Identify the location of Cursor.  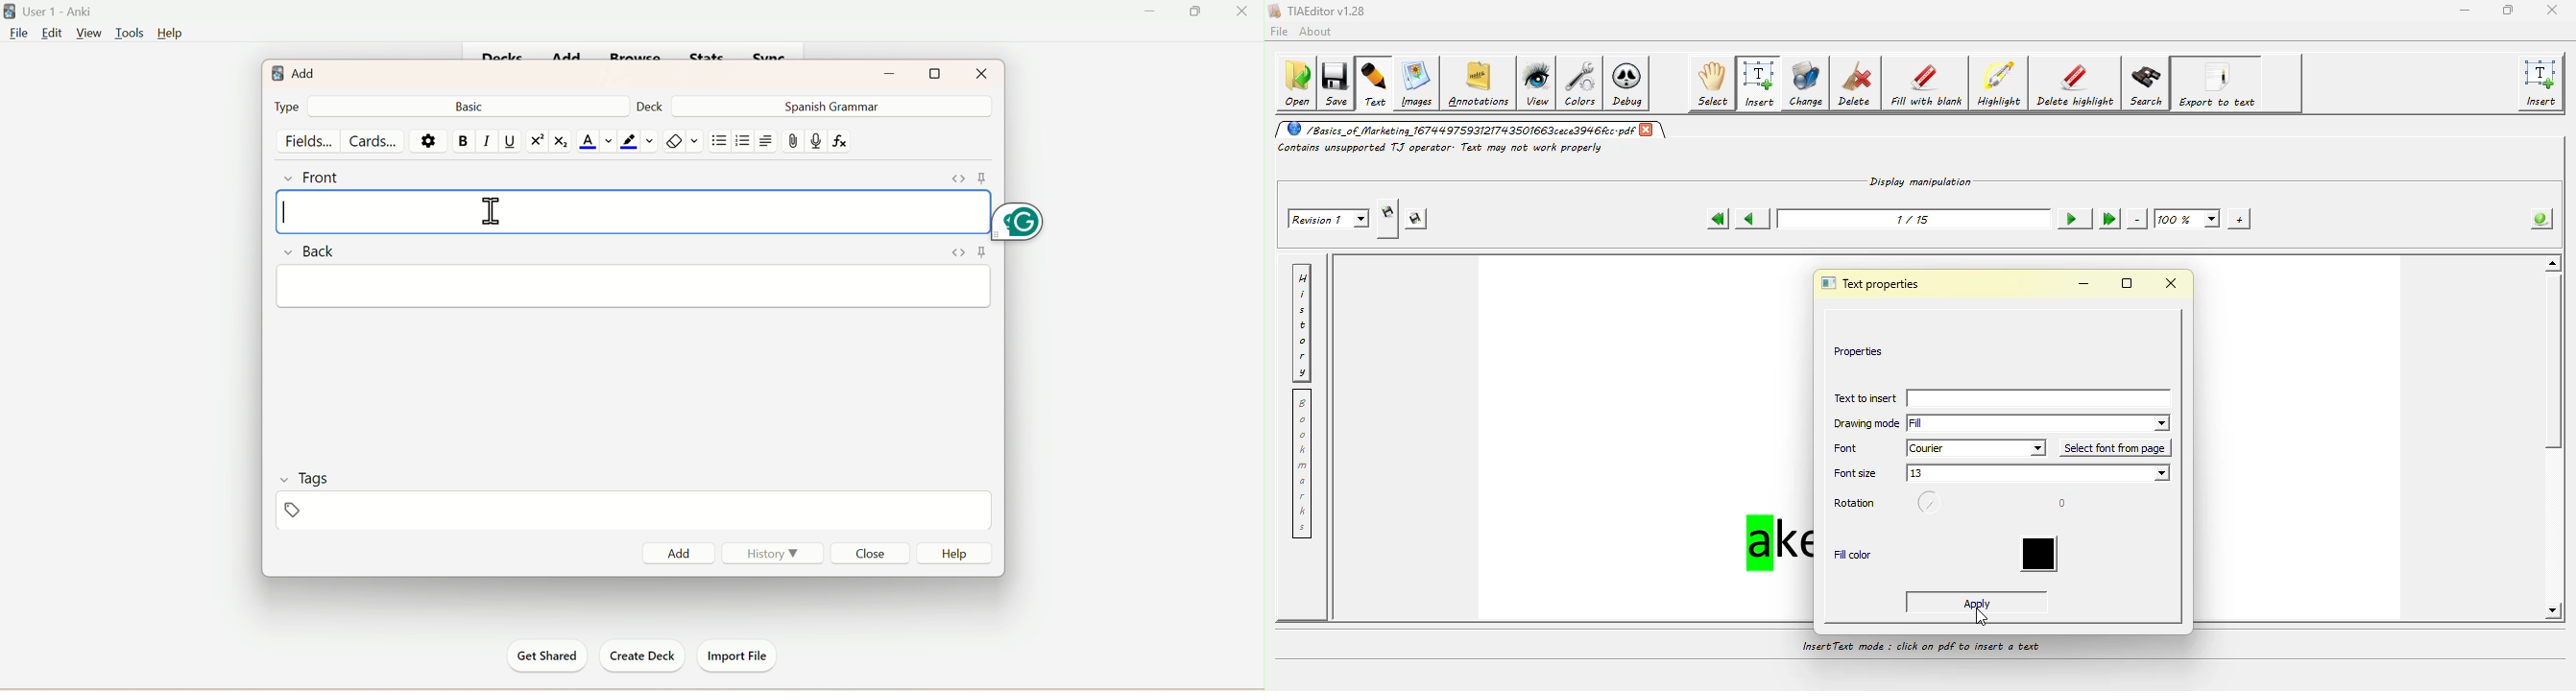
(492, 210).